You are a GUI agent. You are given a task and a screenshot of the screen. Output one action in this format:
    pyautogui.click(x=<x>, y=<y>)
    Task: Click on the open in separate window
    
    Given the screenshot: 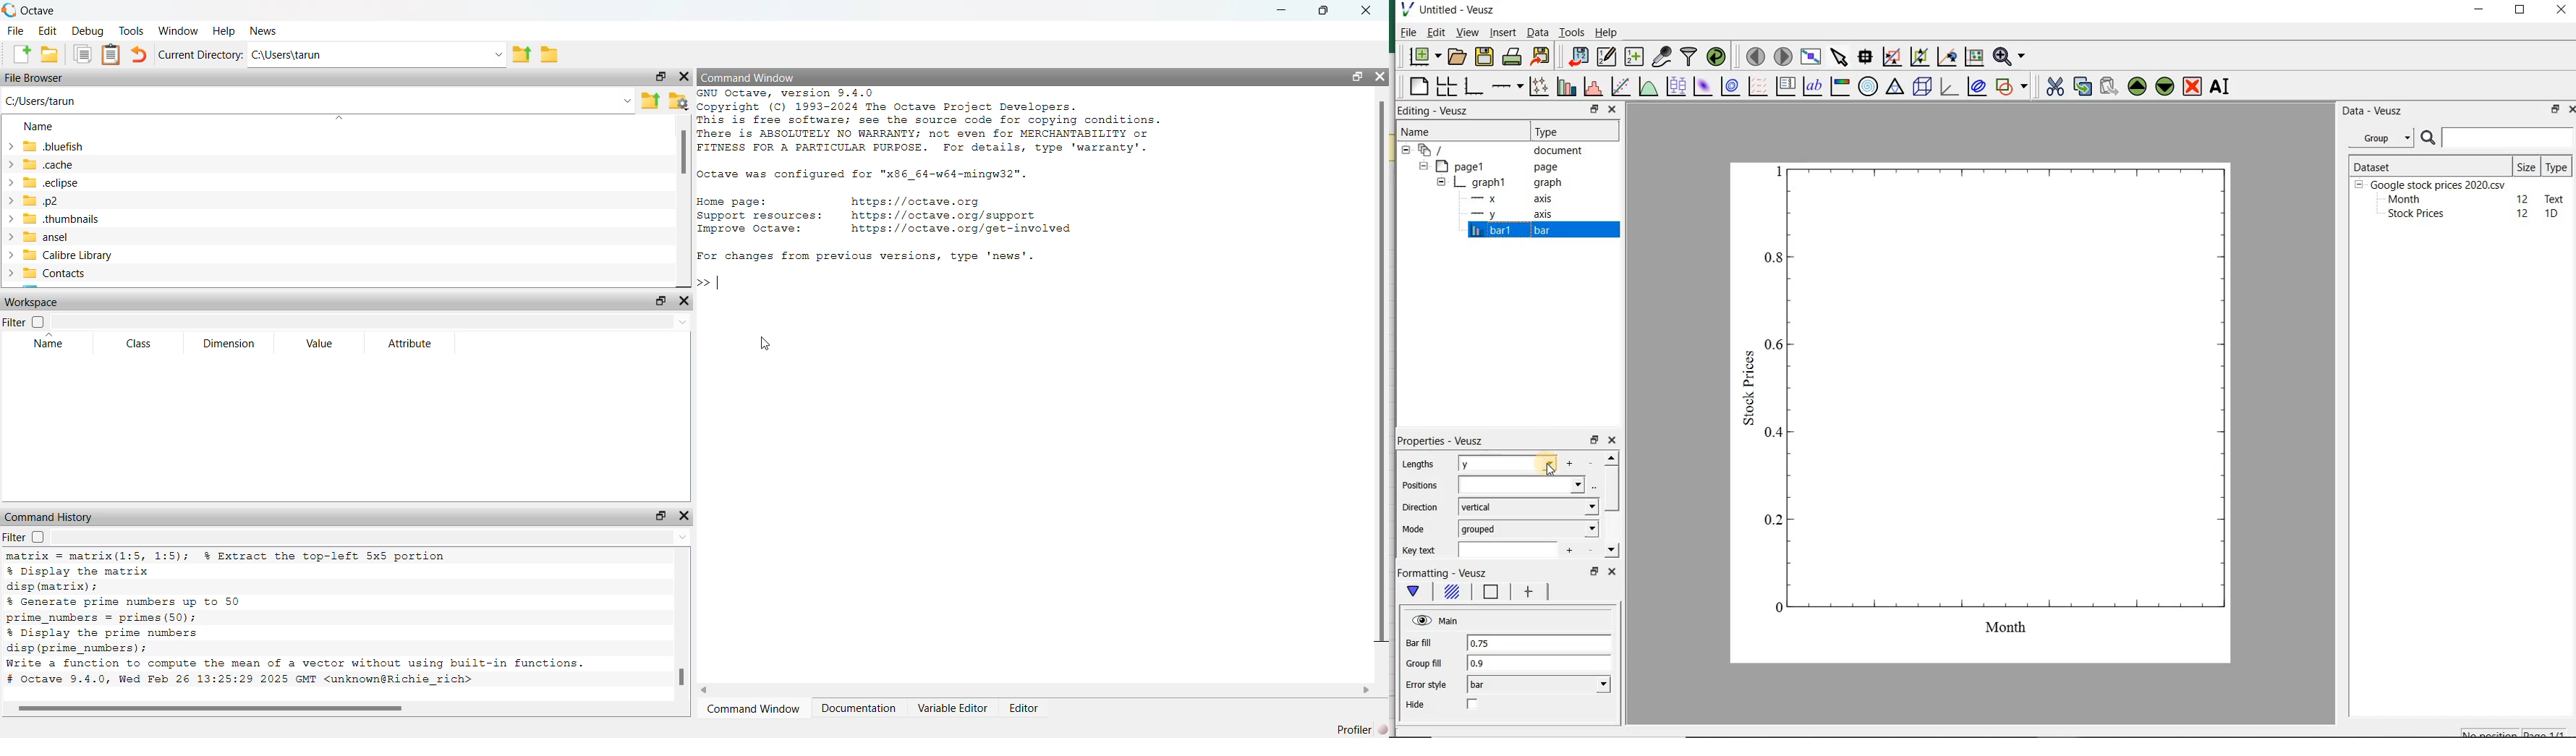 What is the action you would take?
    pyautogui.click(x=662, y=77)
    